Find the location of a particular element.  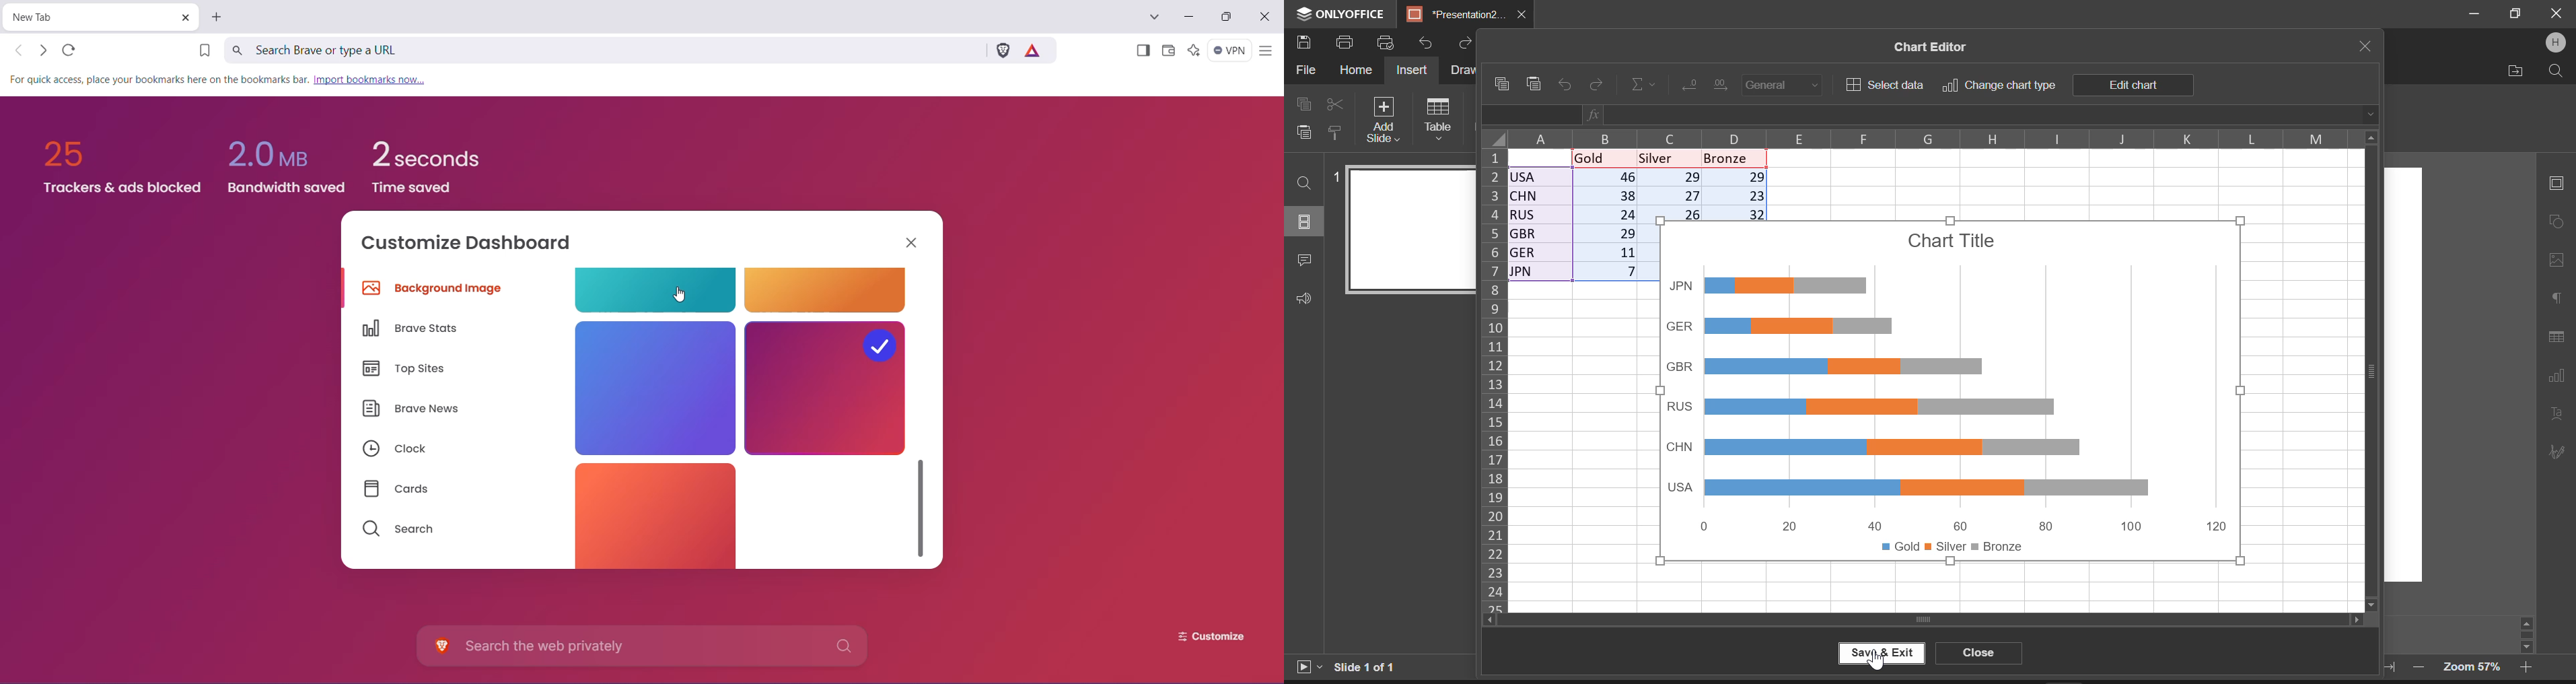

Home Menu is located at coordinates (1355, 71).